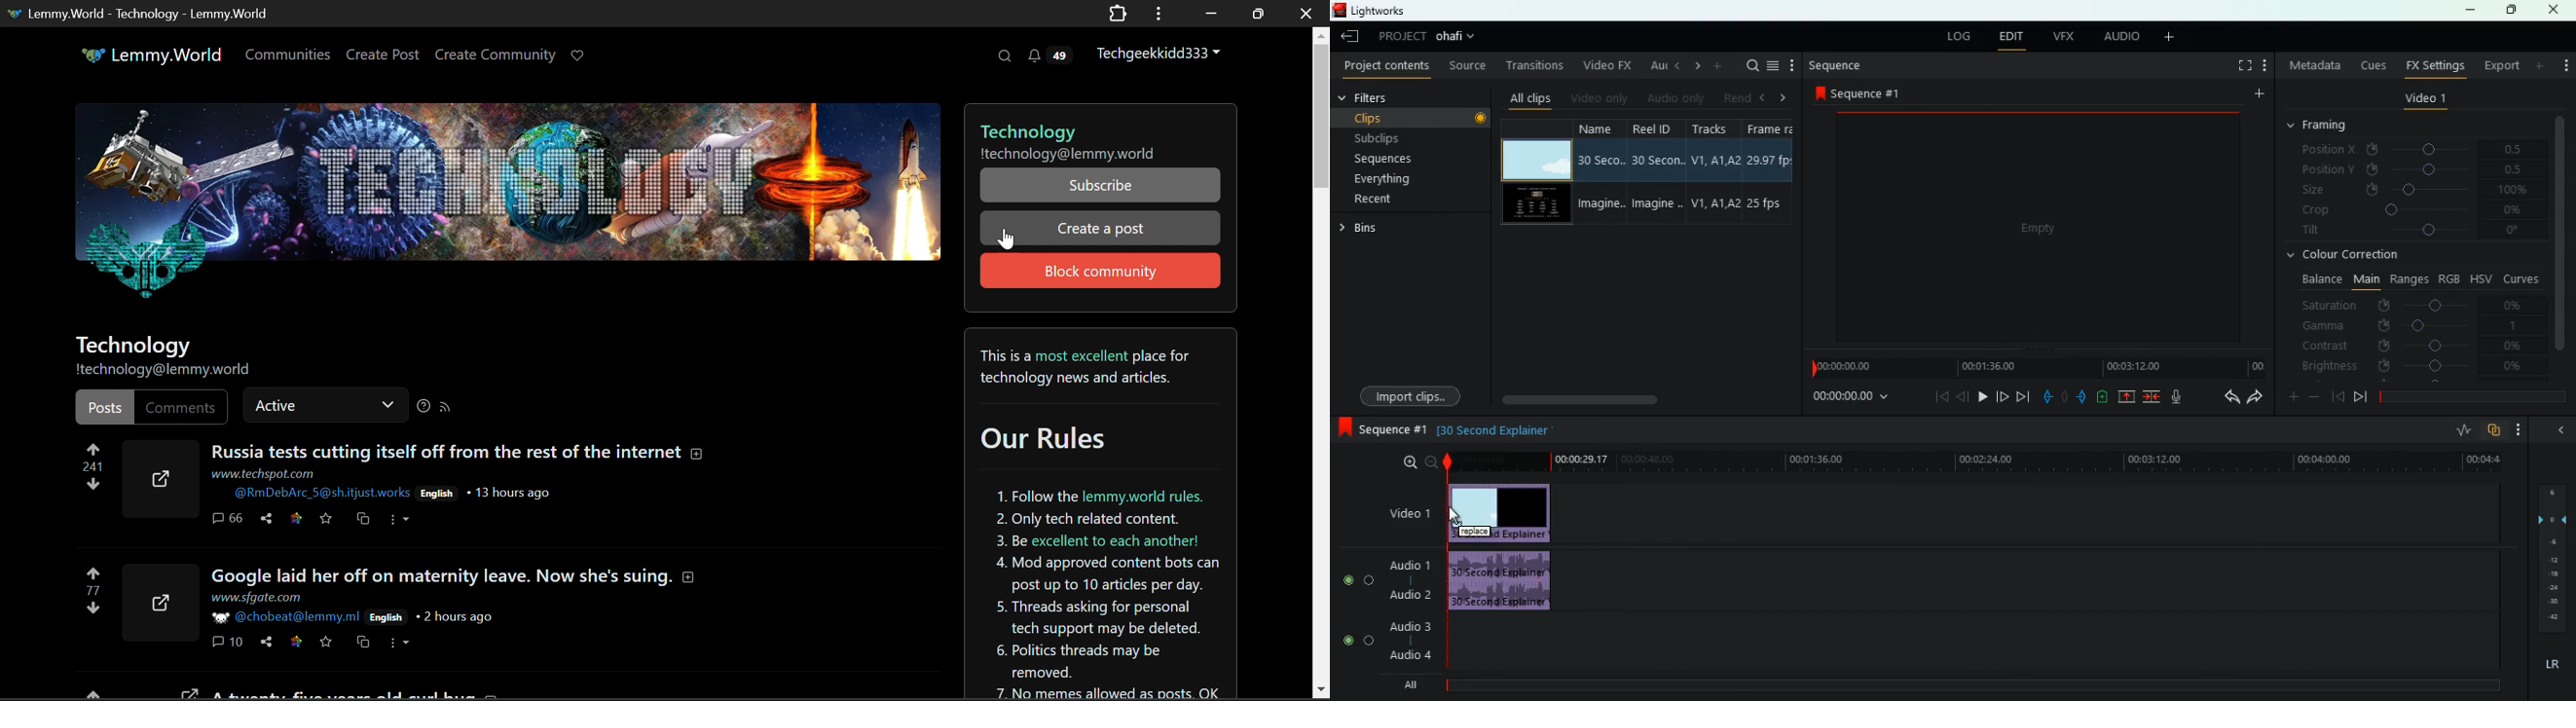 This screenshot has height=728, width=2576. What do you see at coordinates (2421, 168) in the screenshot?
I see `position y` at bounding box center [2421, 168].